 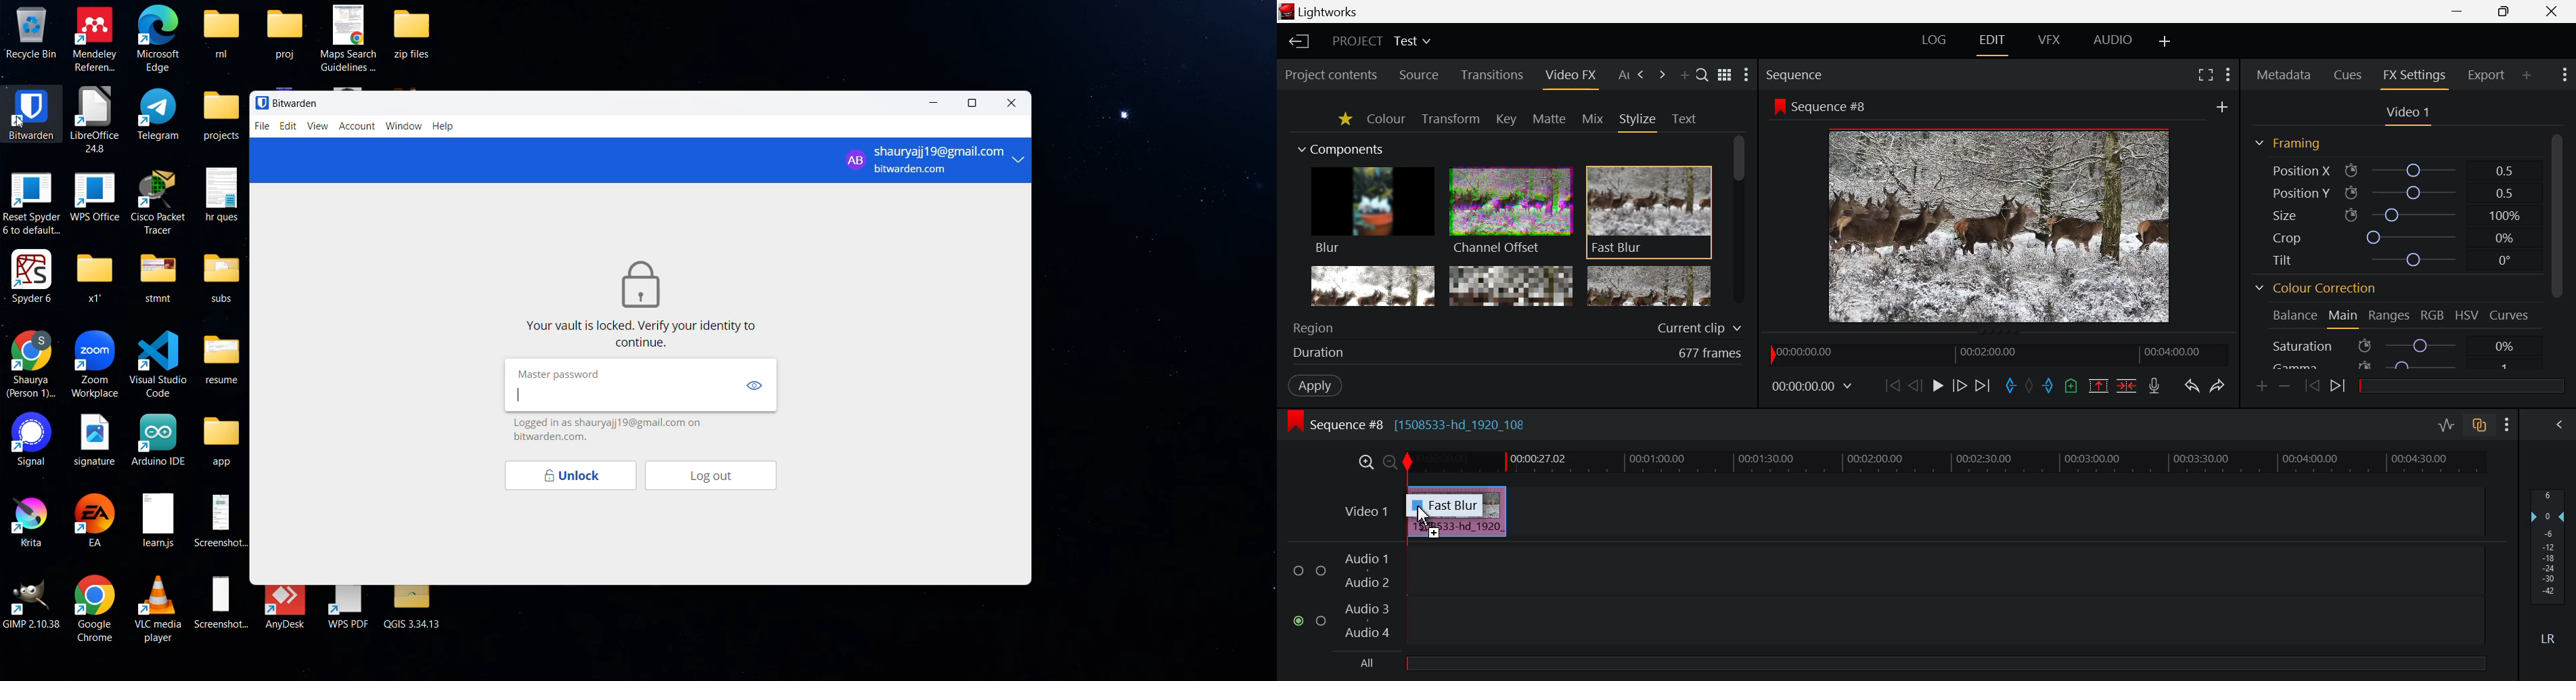 I want to click on close, so click(x=1008, y=105).